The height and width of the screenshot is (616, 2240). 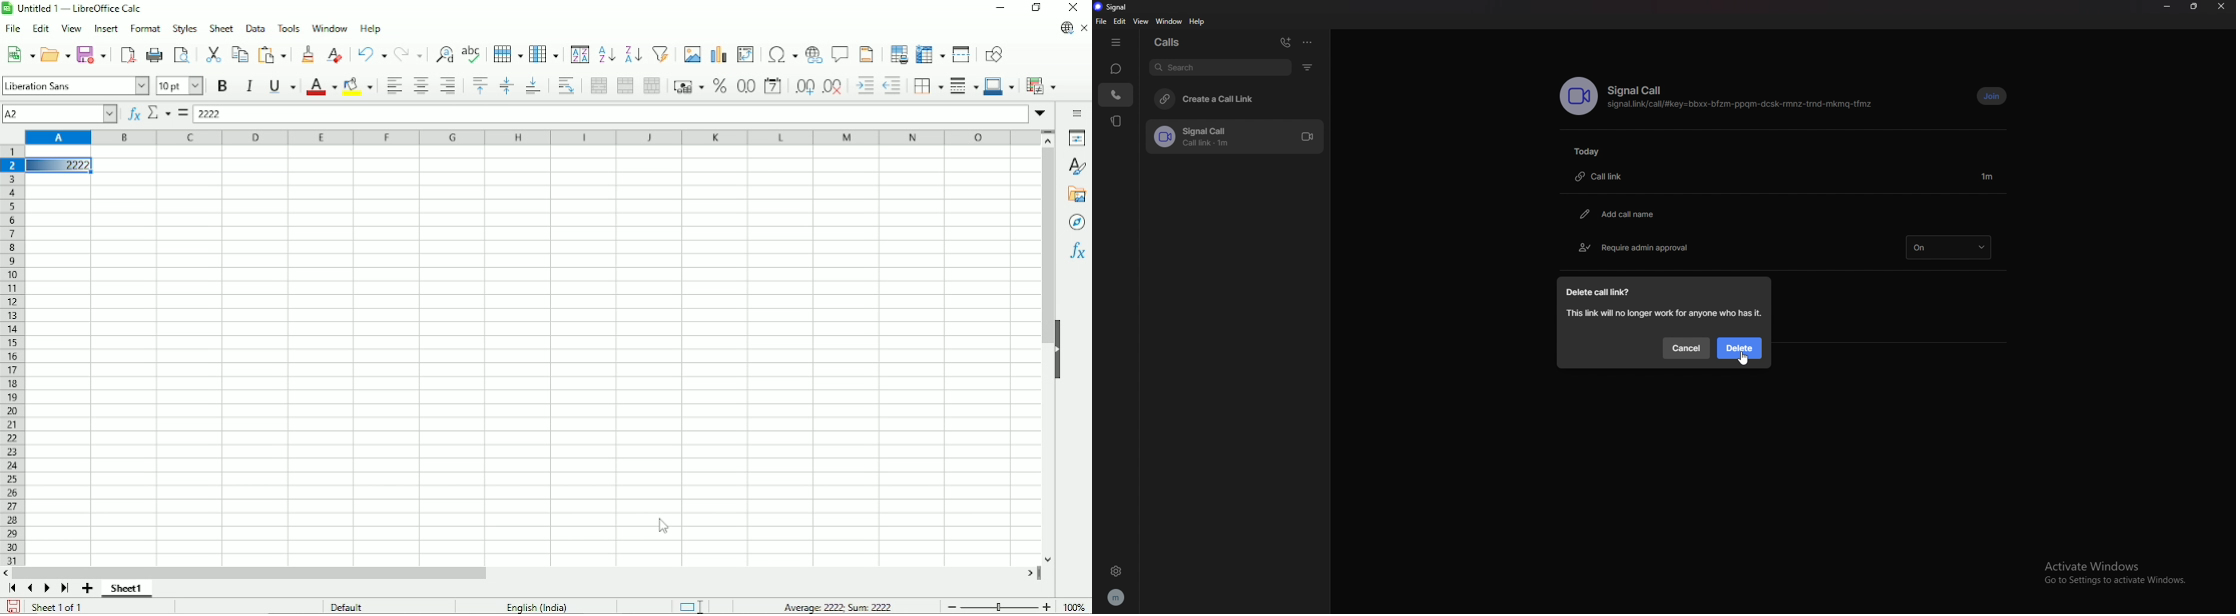 I want to click on Condition applied, so click(x=59, y=165).